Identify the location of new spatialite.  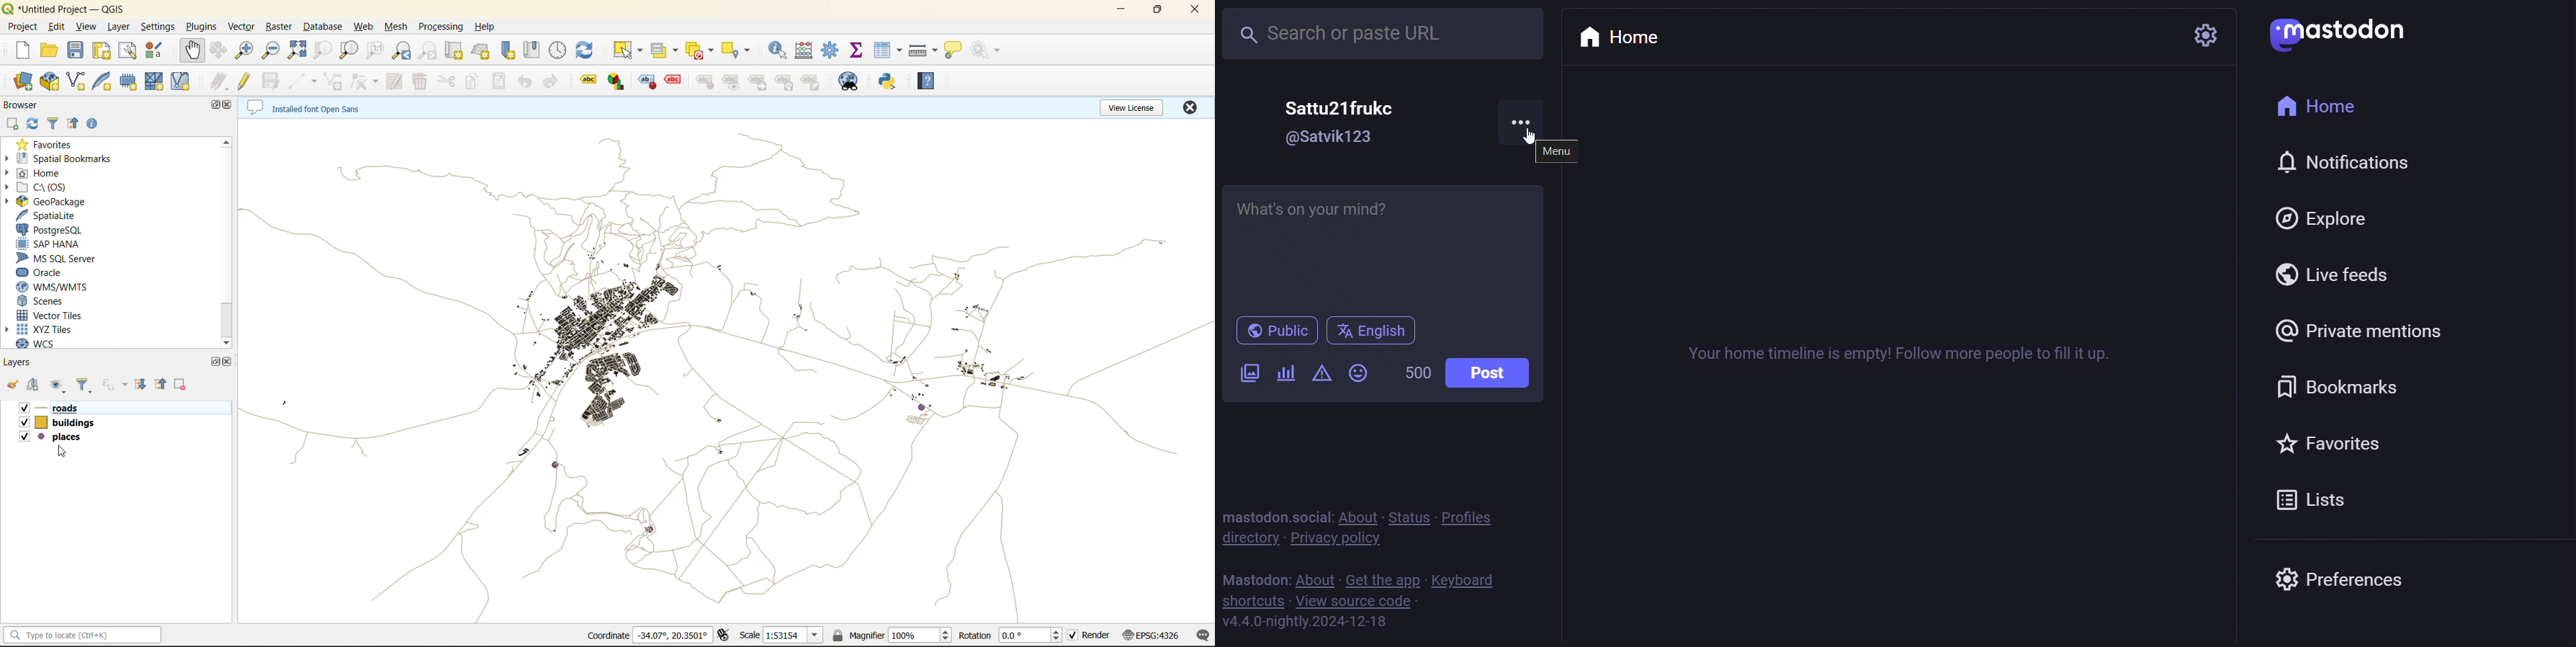
(103, 82).